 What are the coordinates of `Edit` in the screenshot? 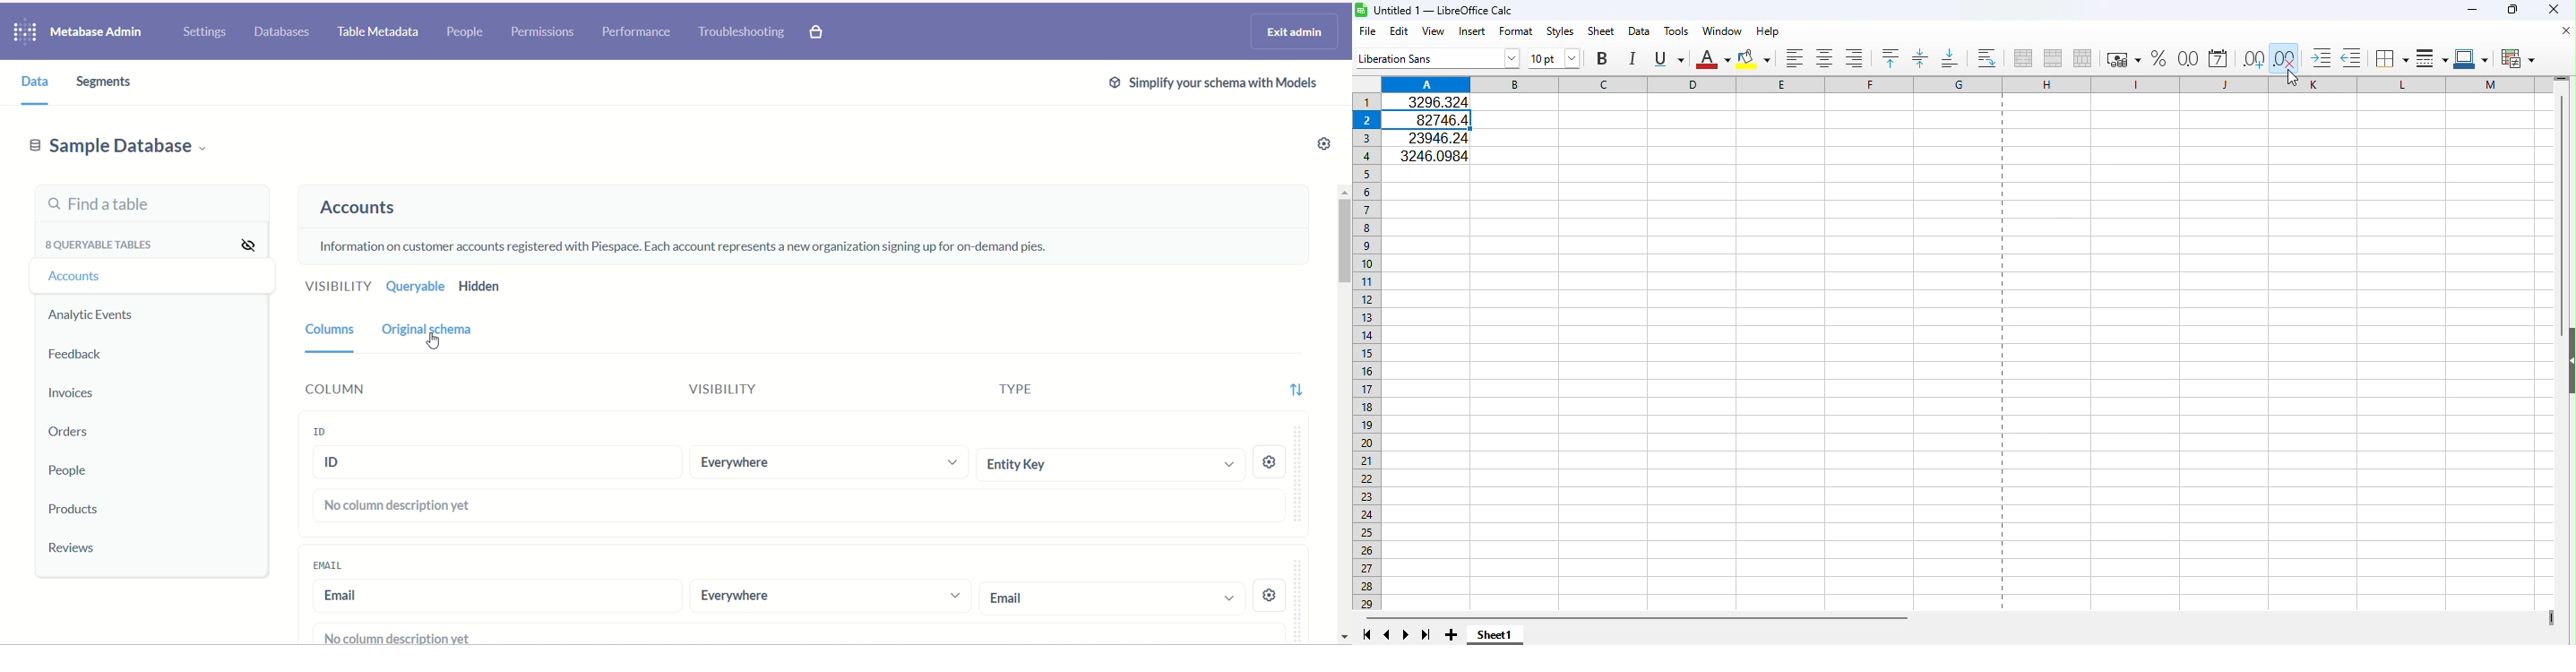 It's located at (1398, 30).